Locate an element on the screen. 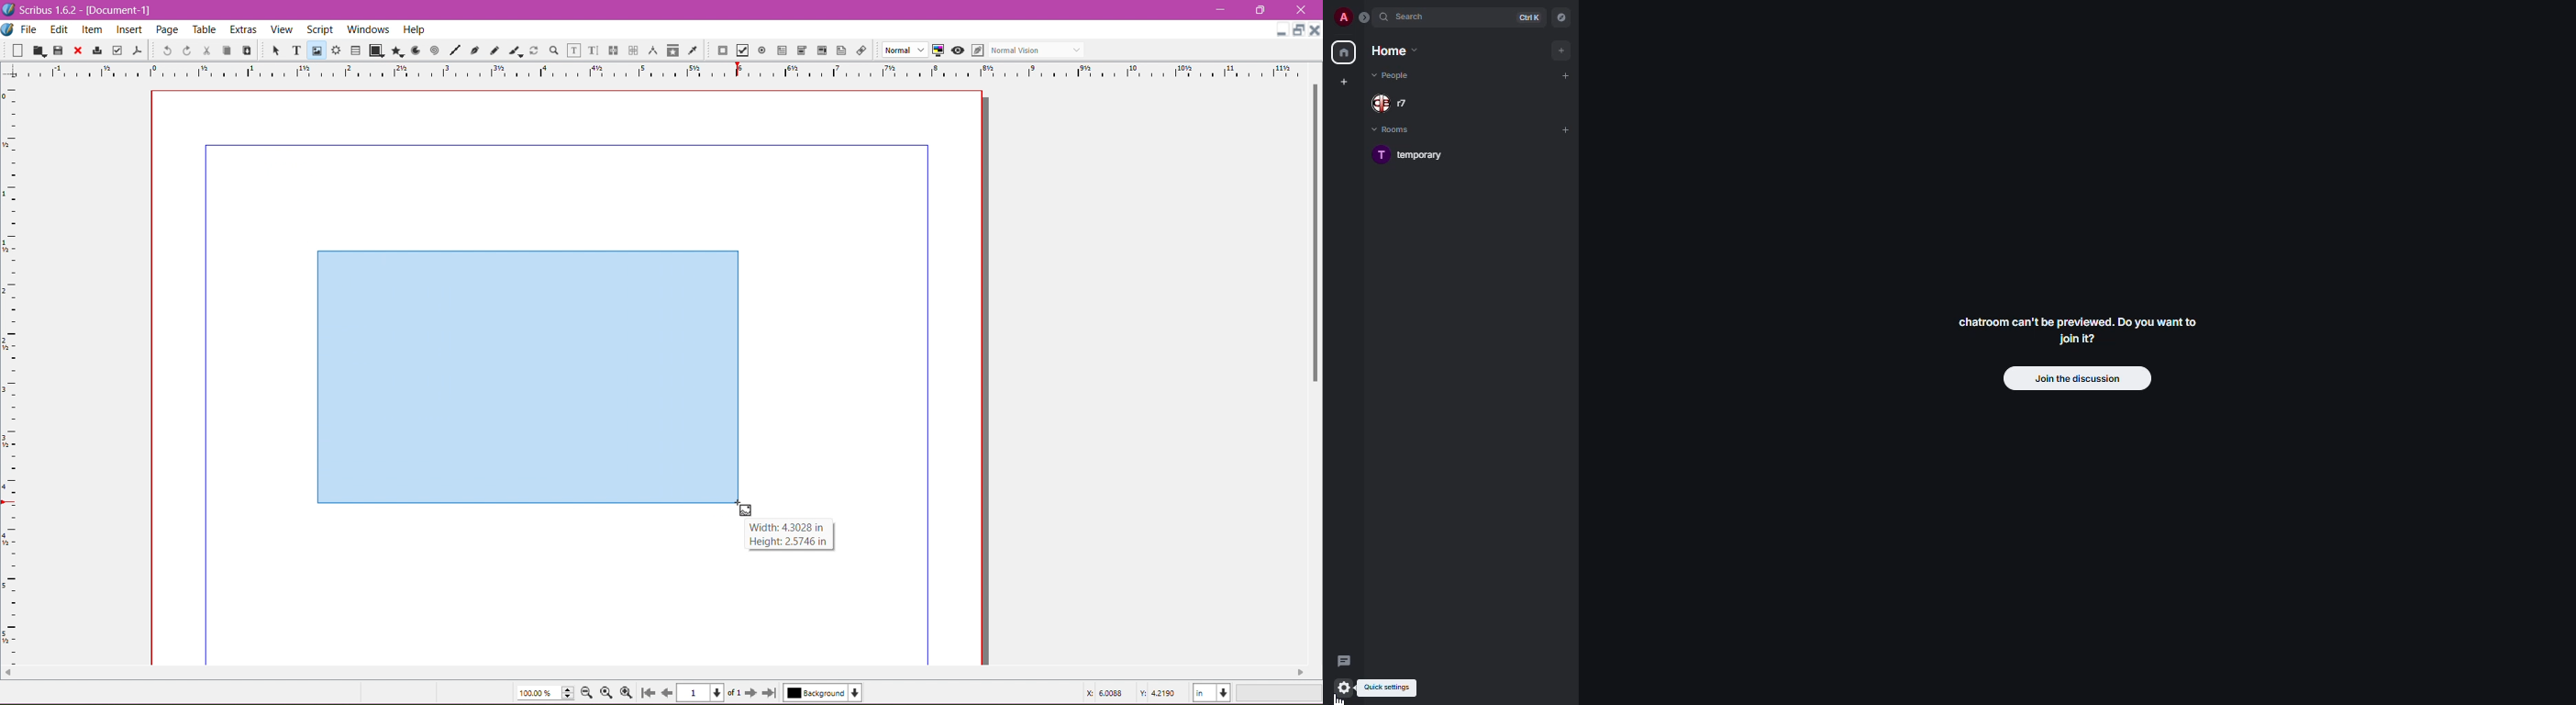 The height and width of the screenshot is (728, 2576). C is located at coordinates (1301, 10).